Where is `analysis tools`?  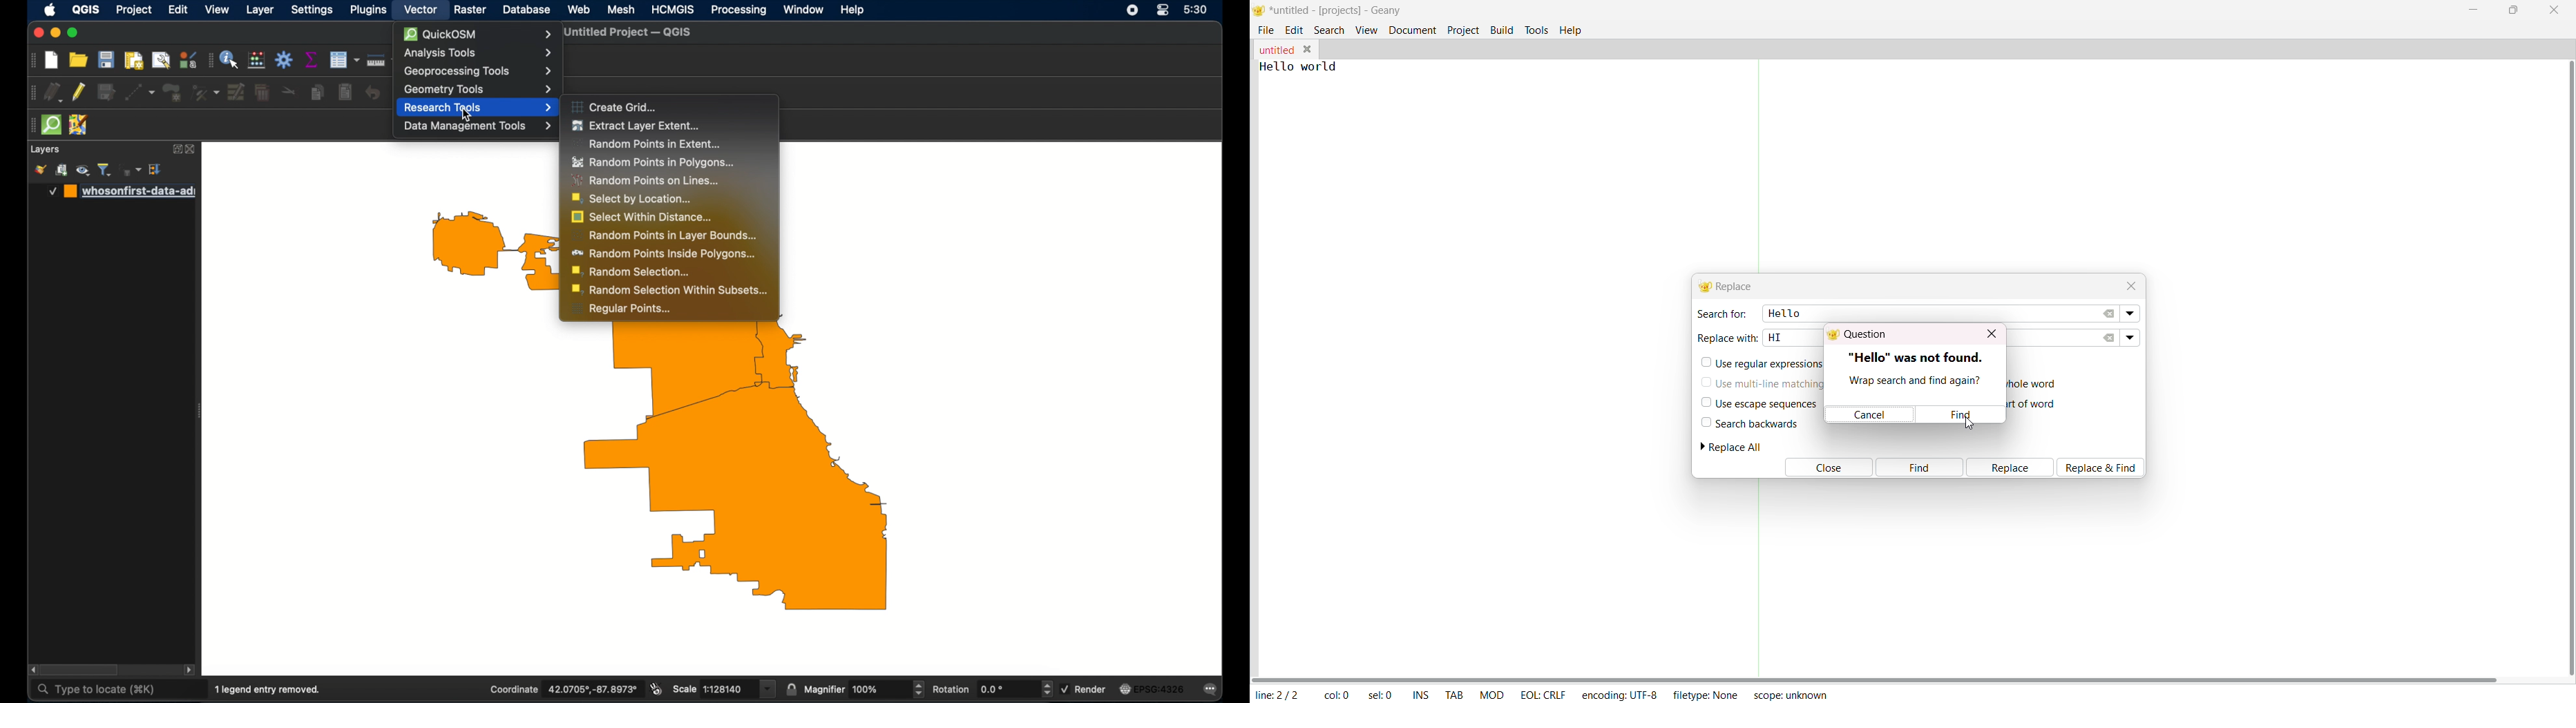
analysis tools is located at coordinates (477, 53).